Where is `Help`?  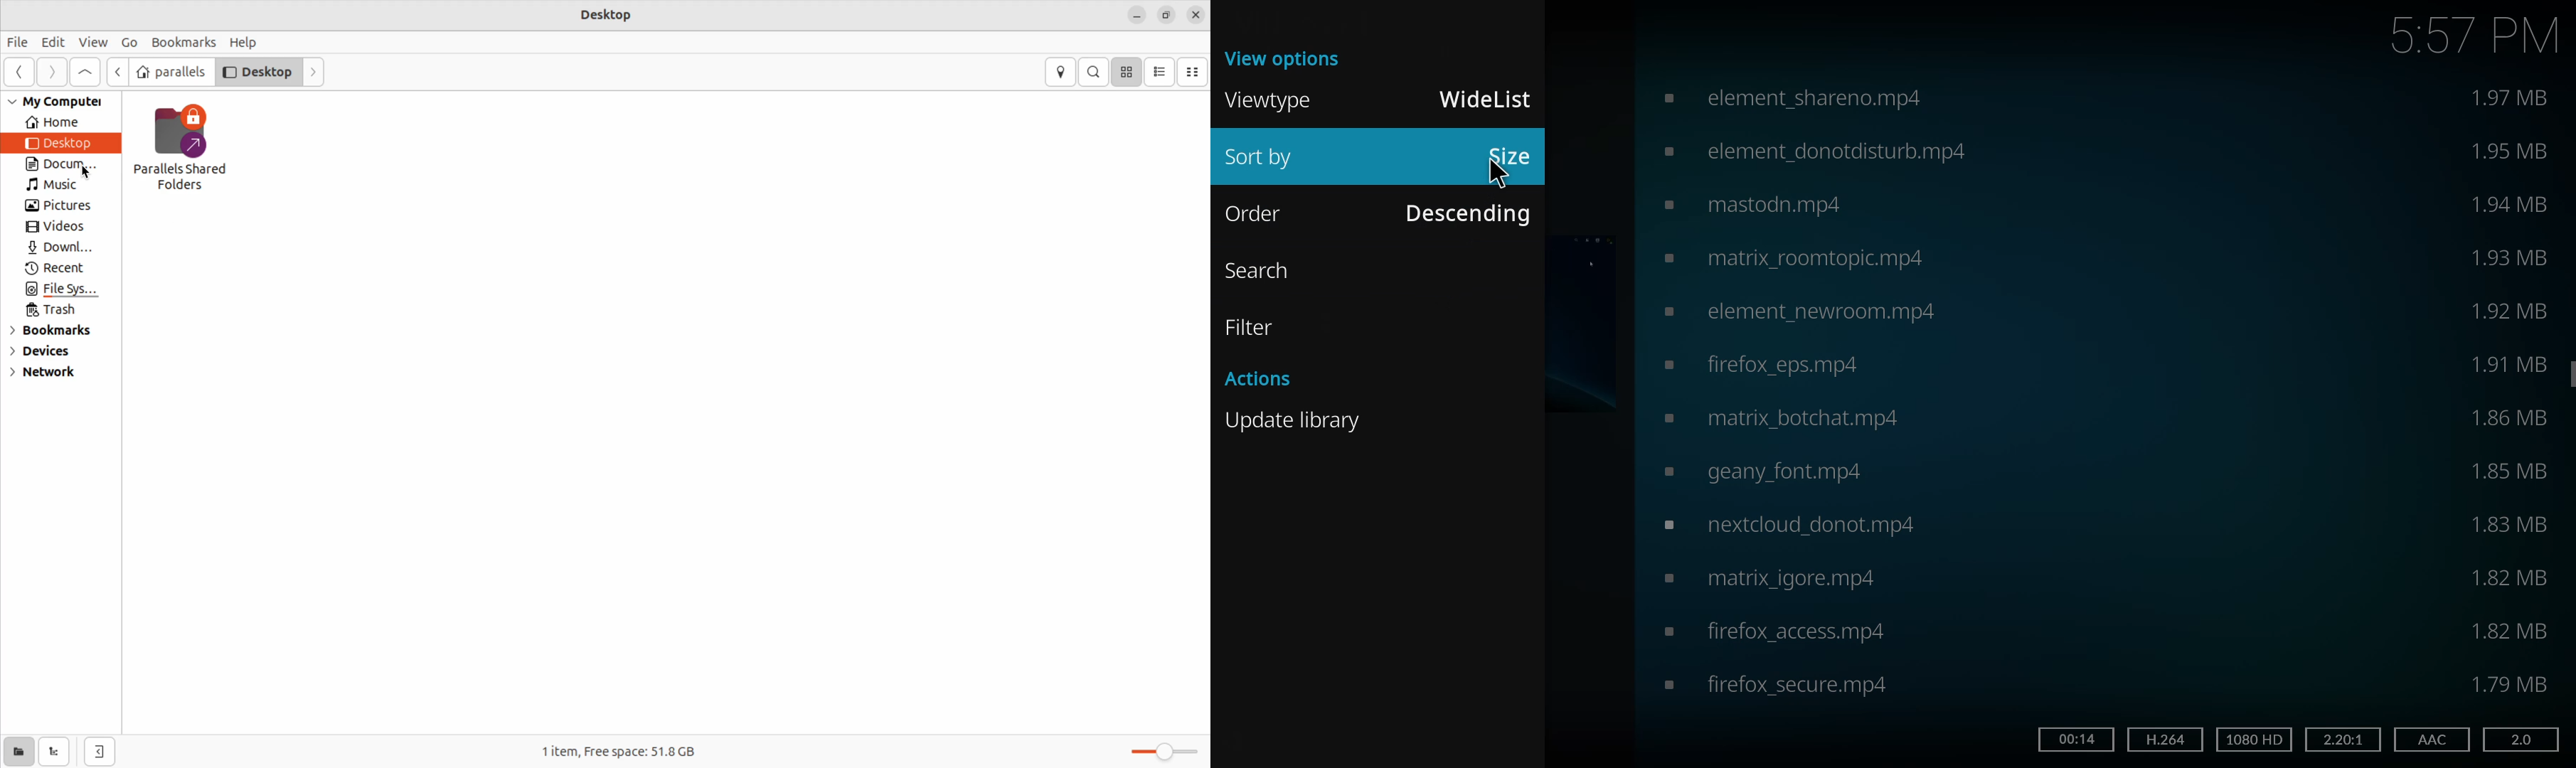 Help is located at coordinates (245, 40).